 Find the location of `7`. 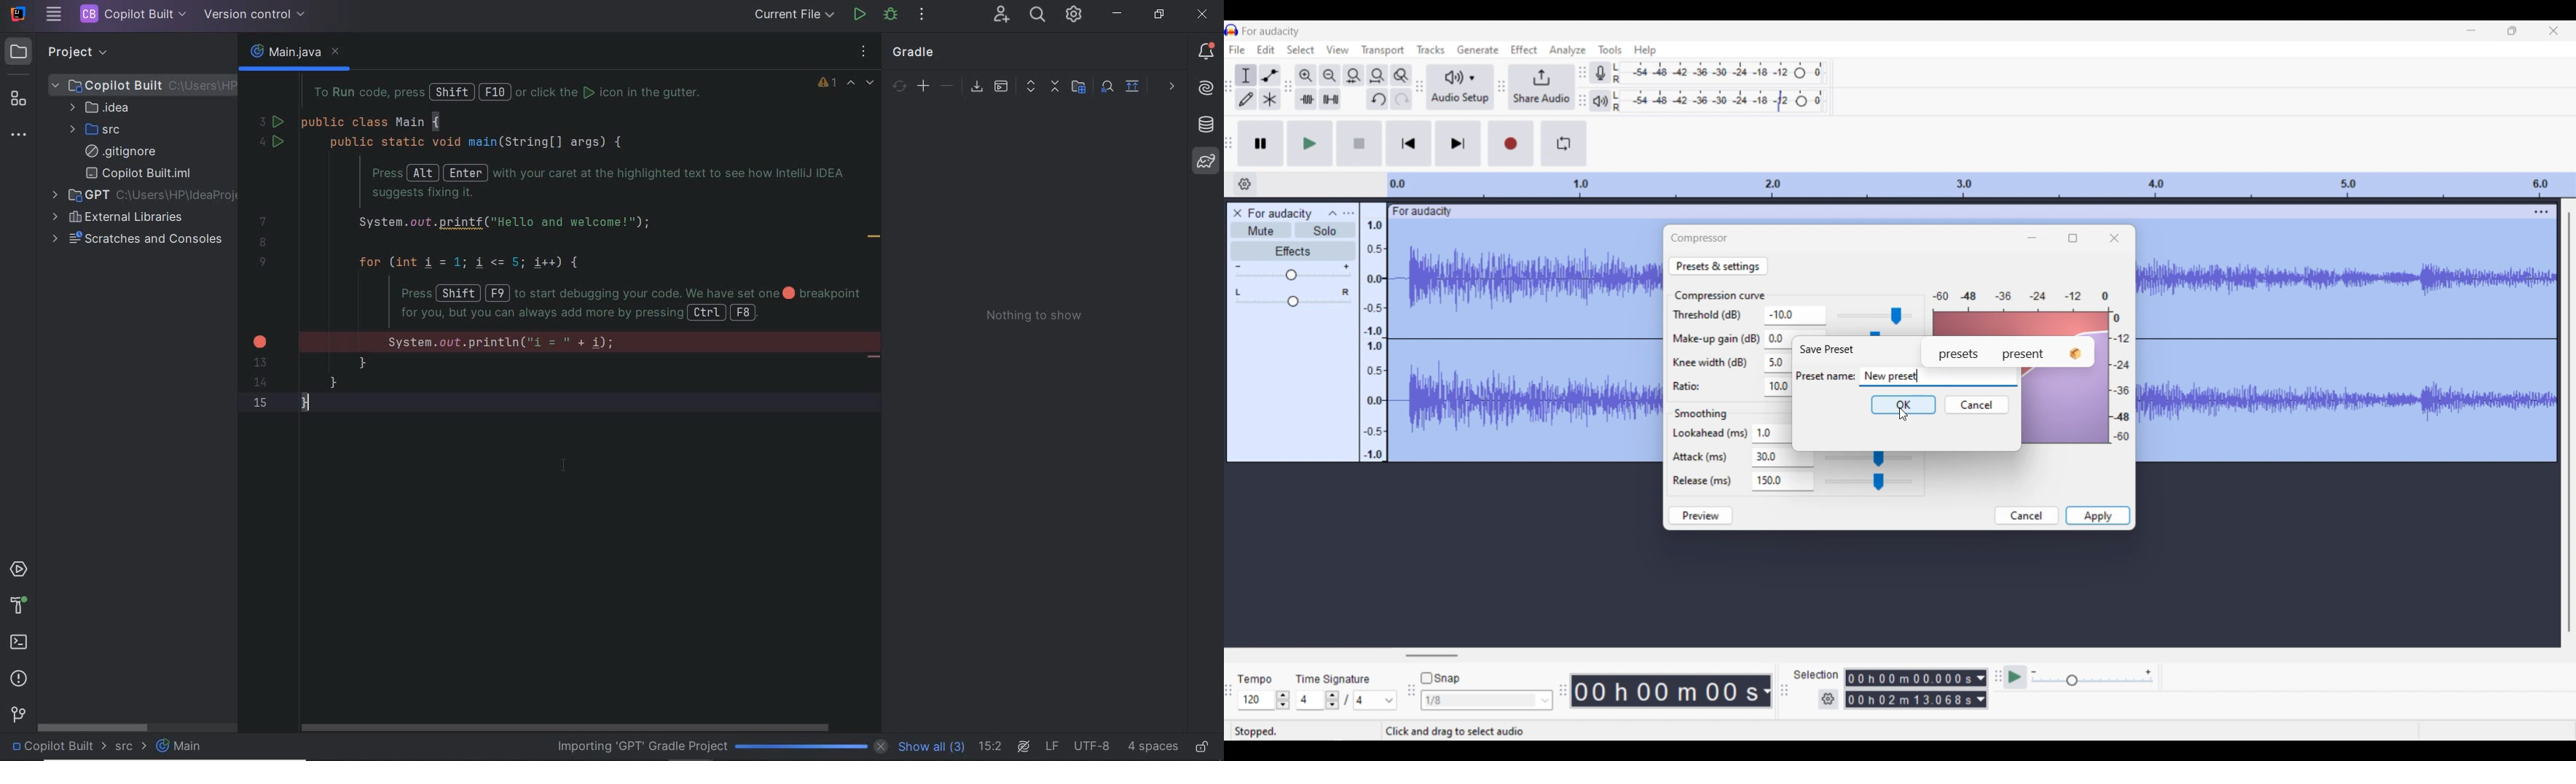

7 is located at coordinates (264, 222).